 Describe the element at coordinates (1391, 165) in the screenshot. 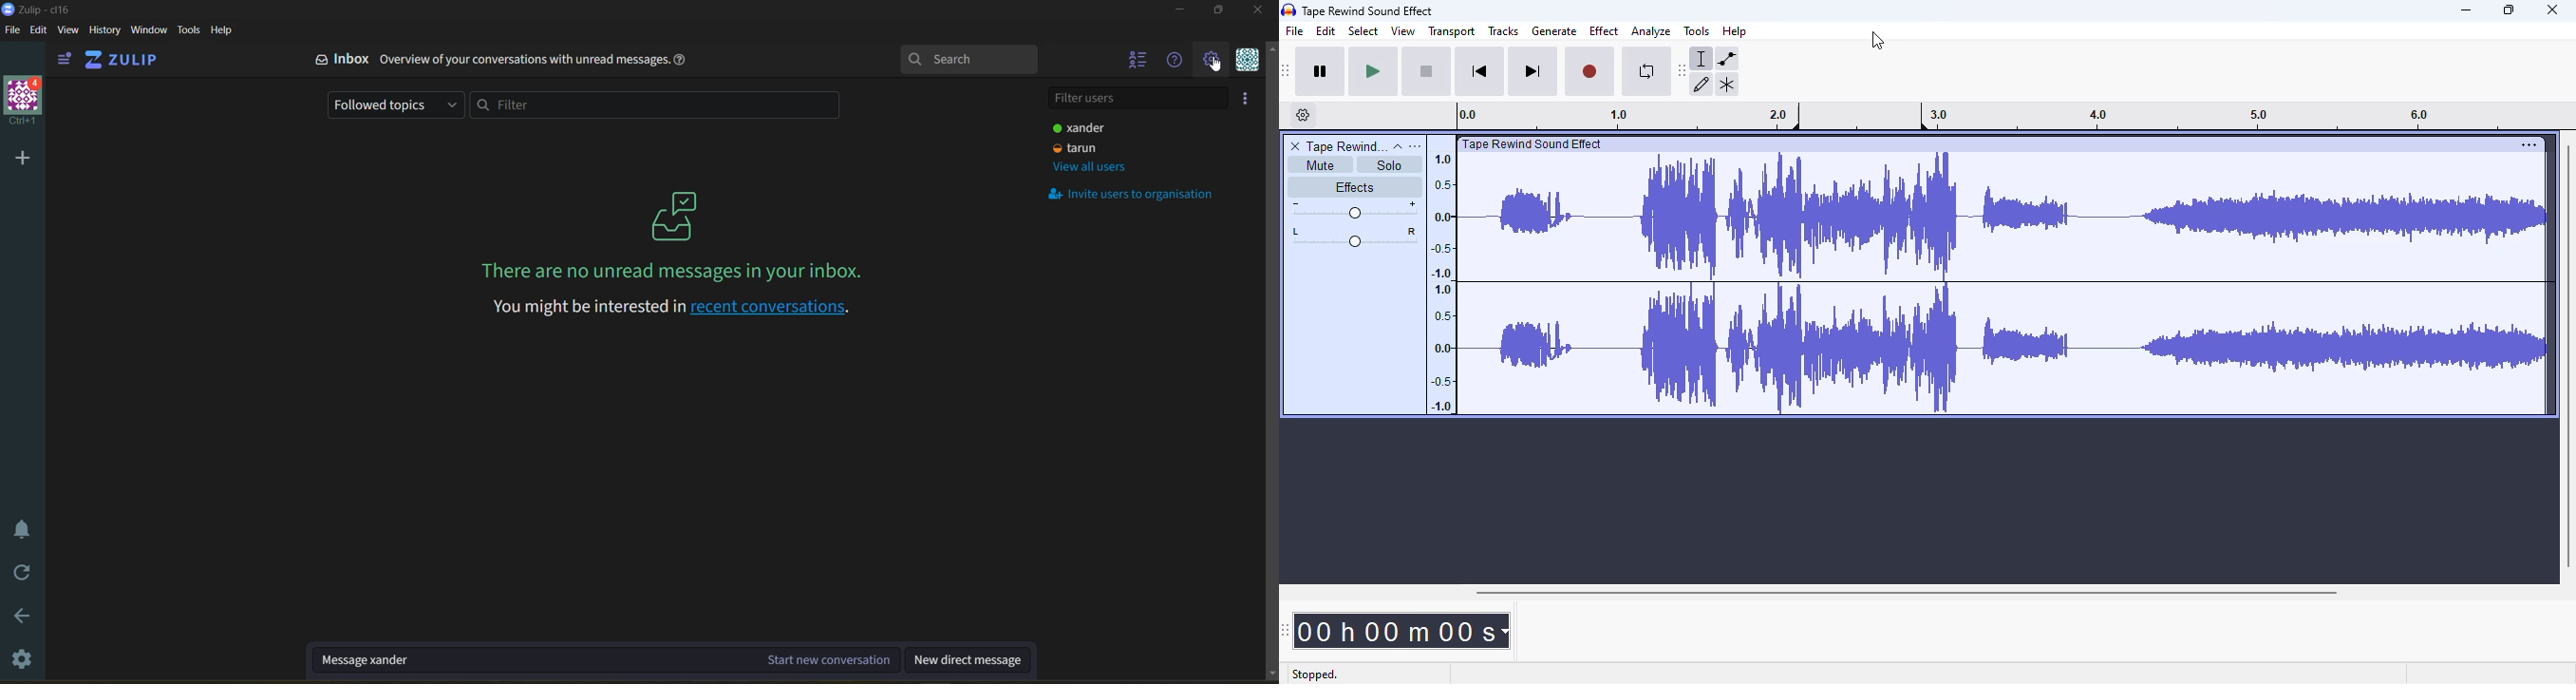

I see `solo` at that location.